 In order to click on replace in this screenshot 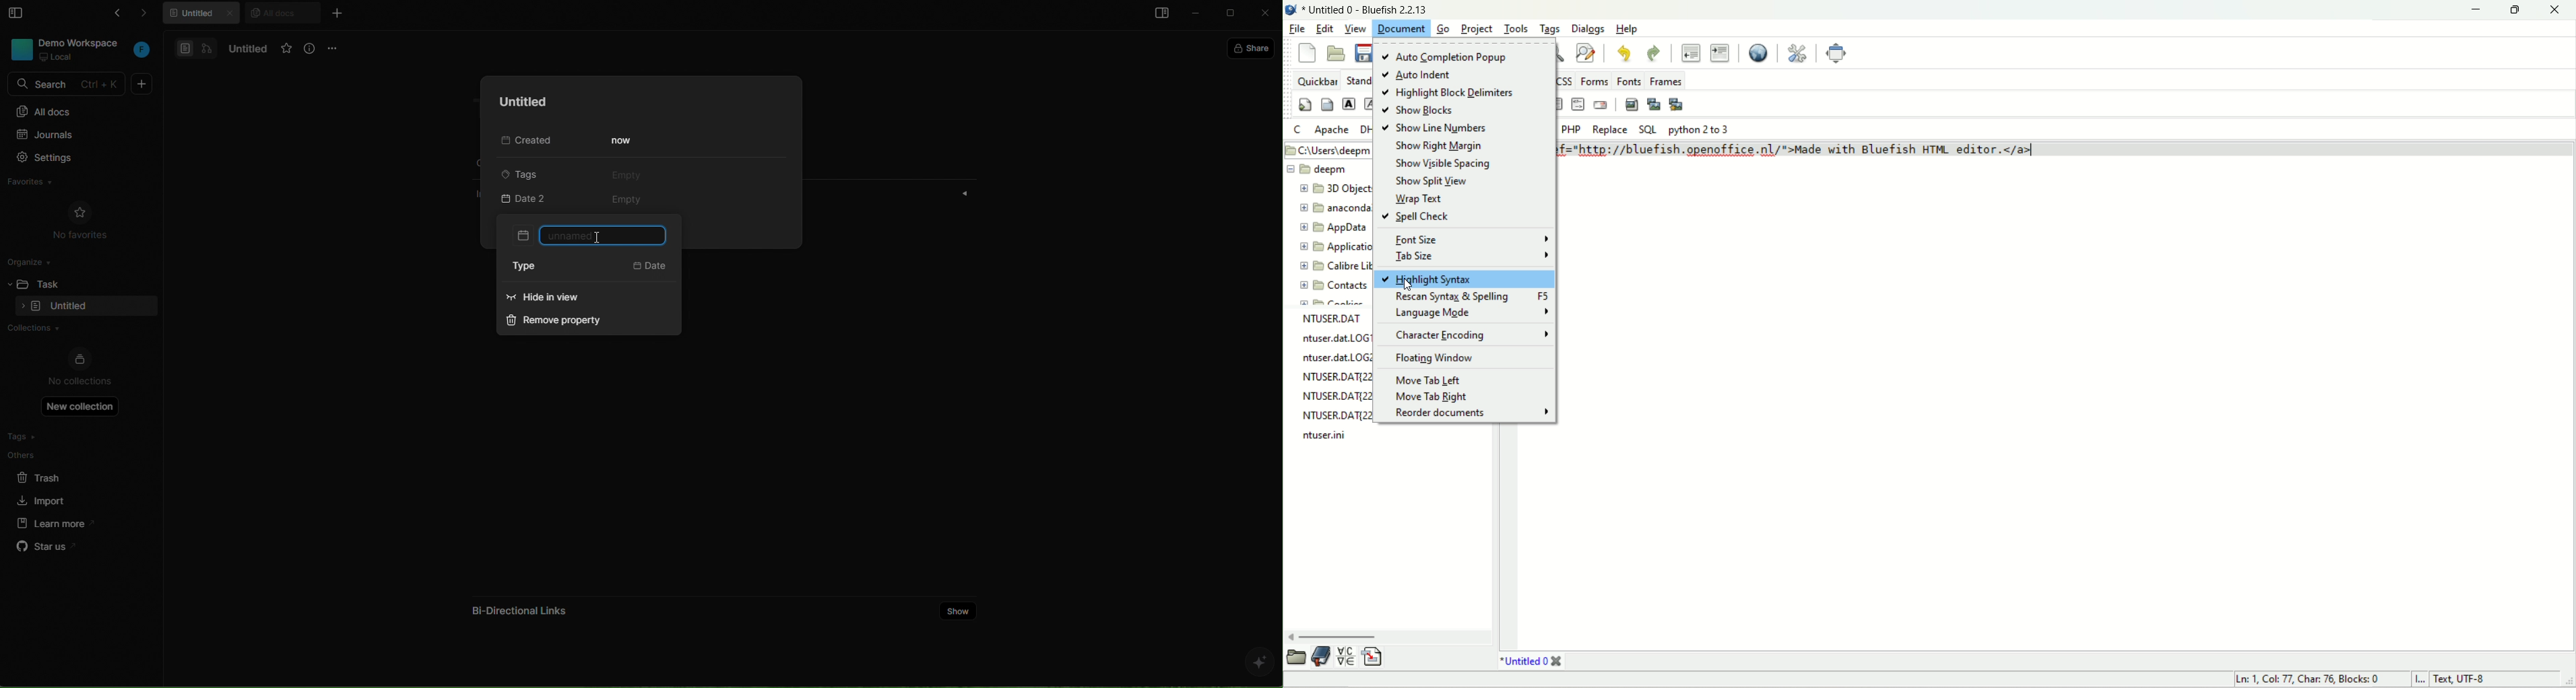, I will do `click(1608, 129)`.